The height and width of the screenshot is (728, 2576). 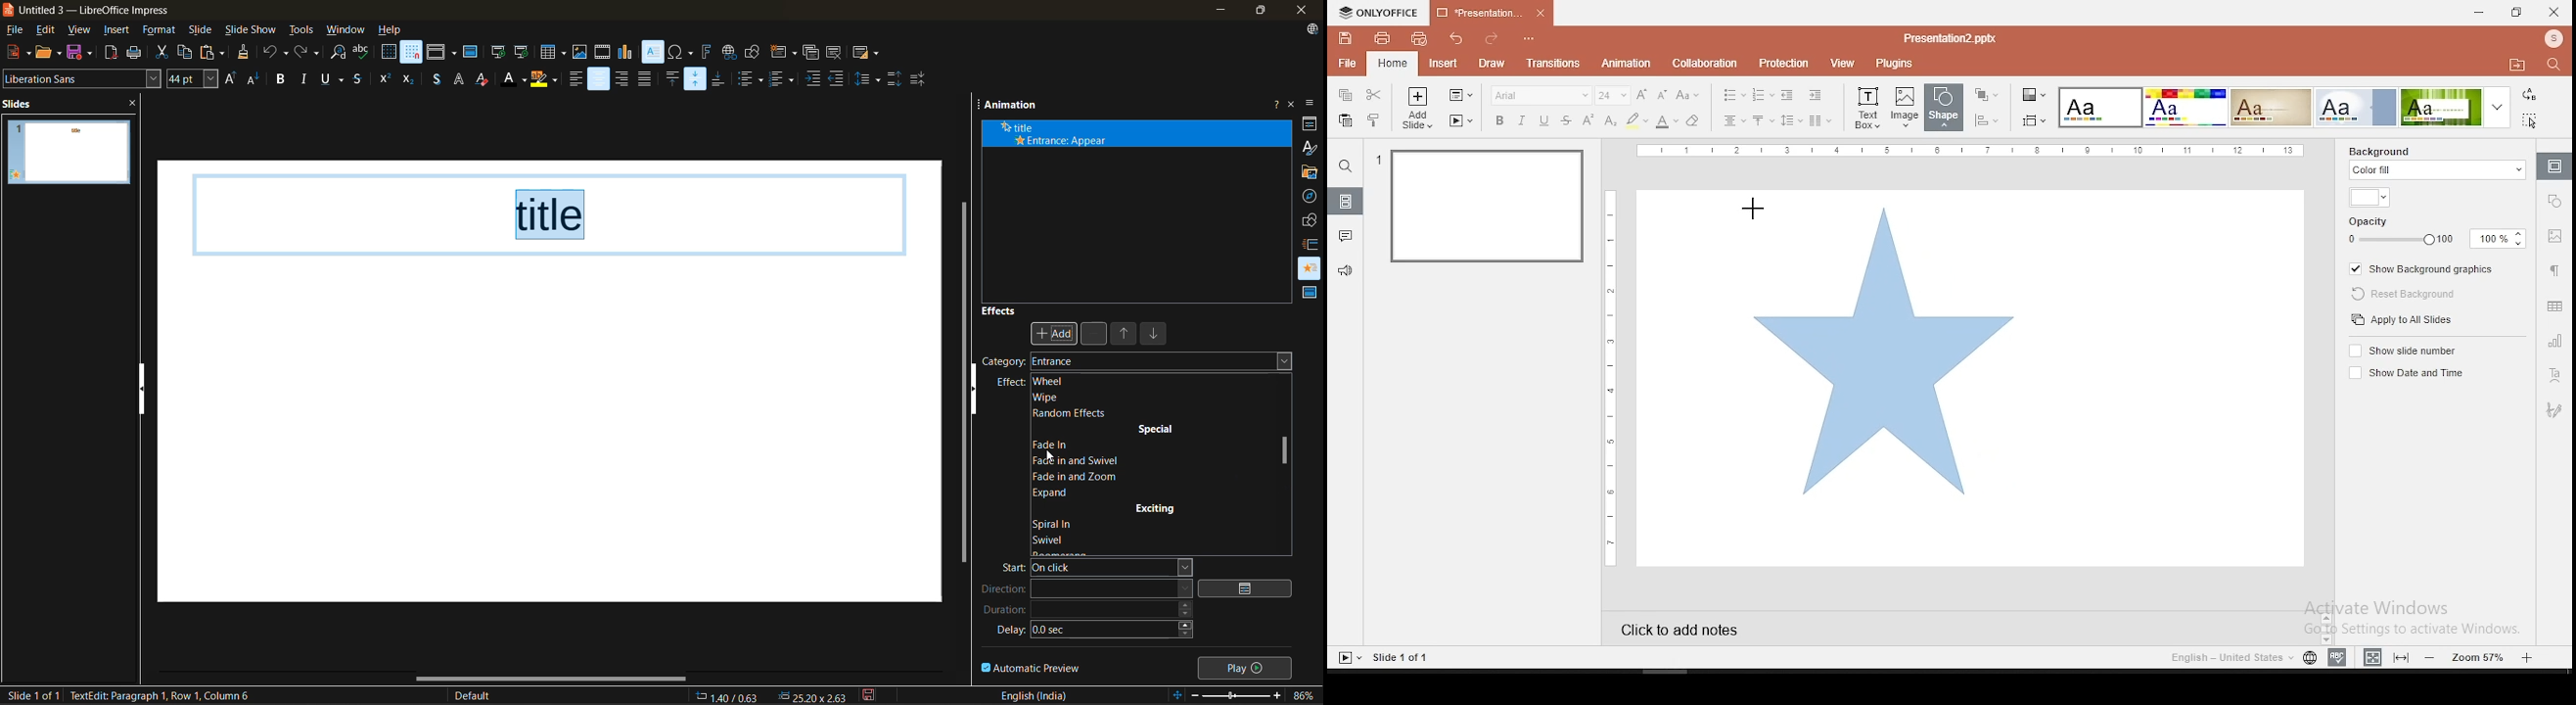 I want to click on subscript, so click(x=408, y=81).